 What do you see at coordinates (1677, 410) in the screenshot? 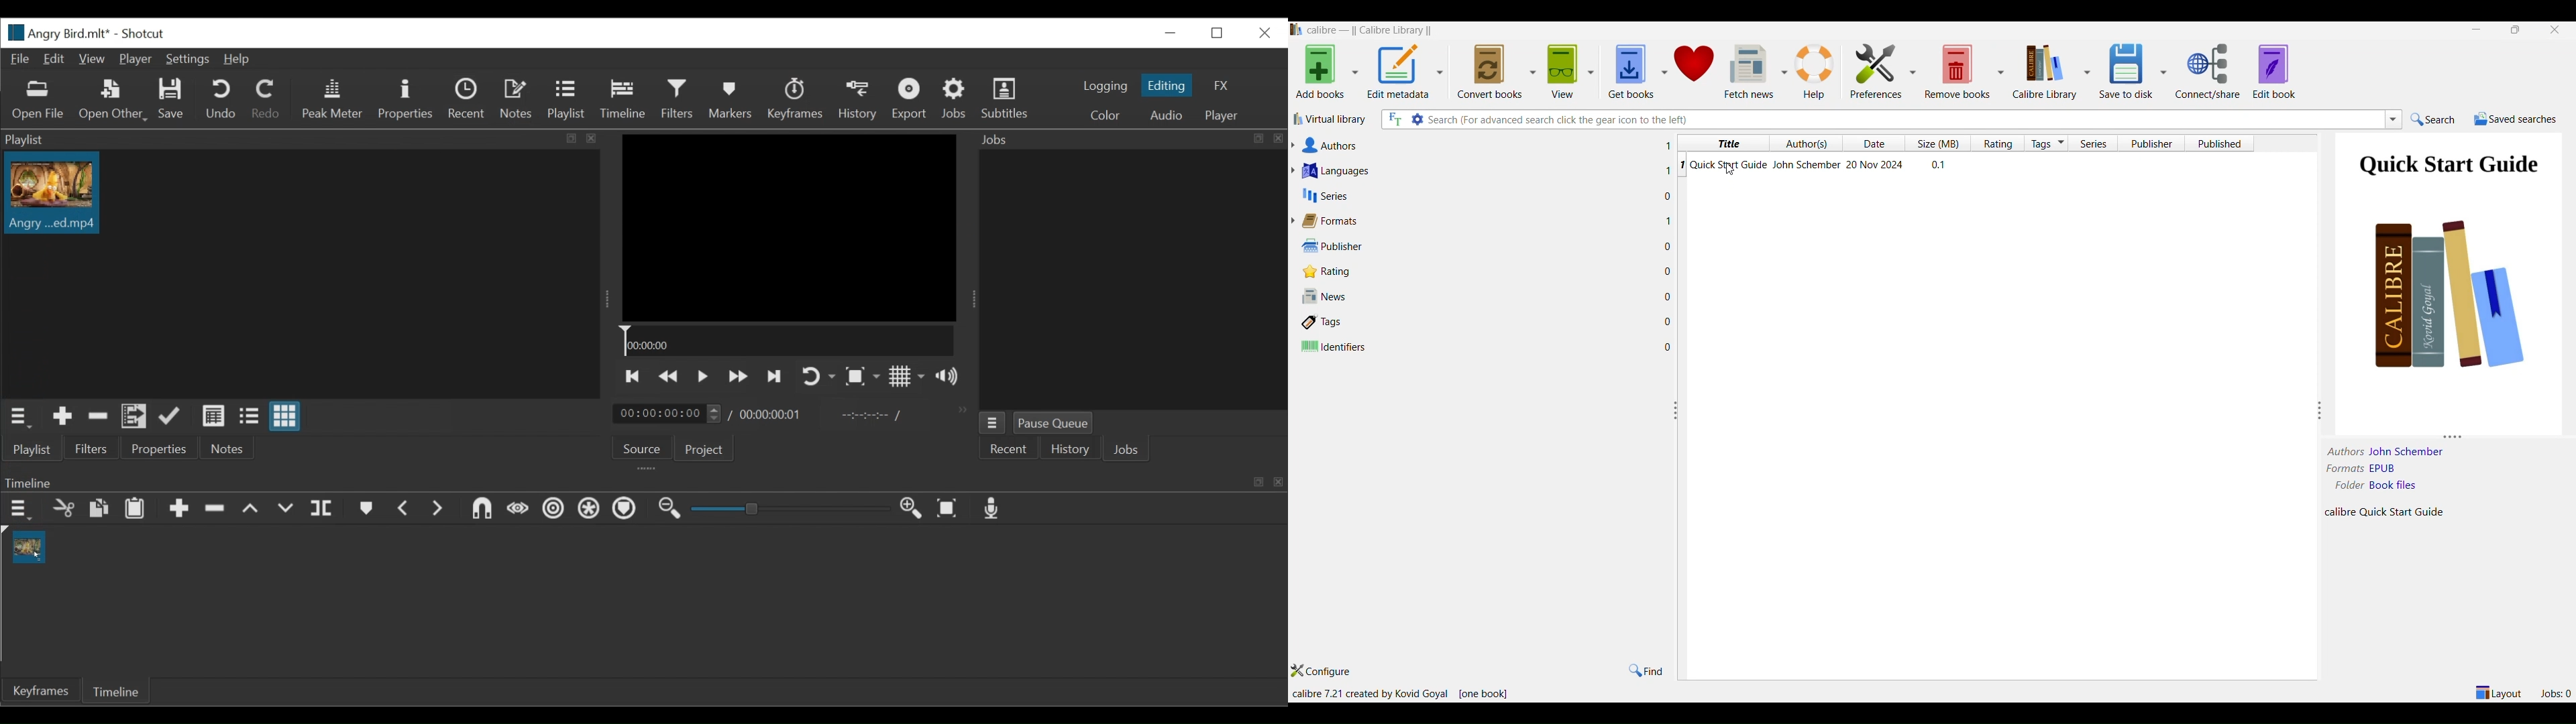
I see `resize` at bounding box center [1677, 410].